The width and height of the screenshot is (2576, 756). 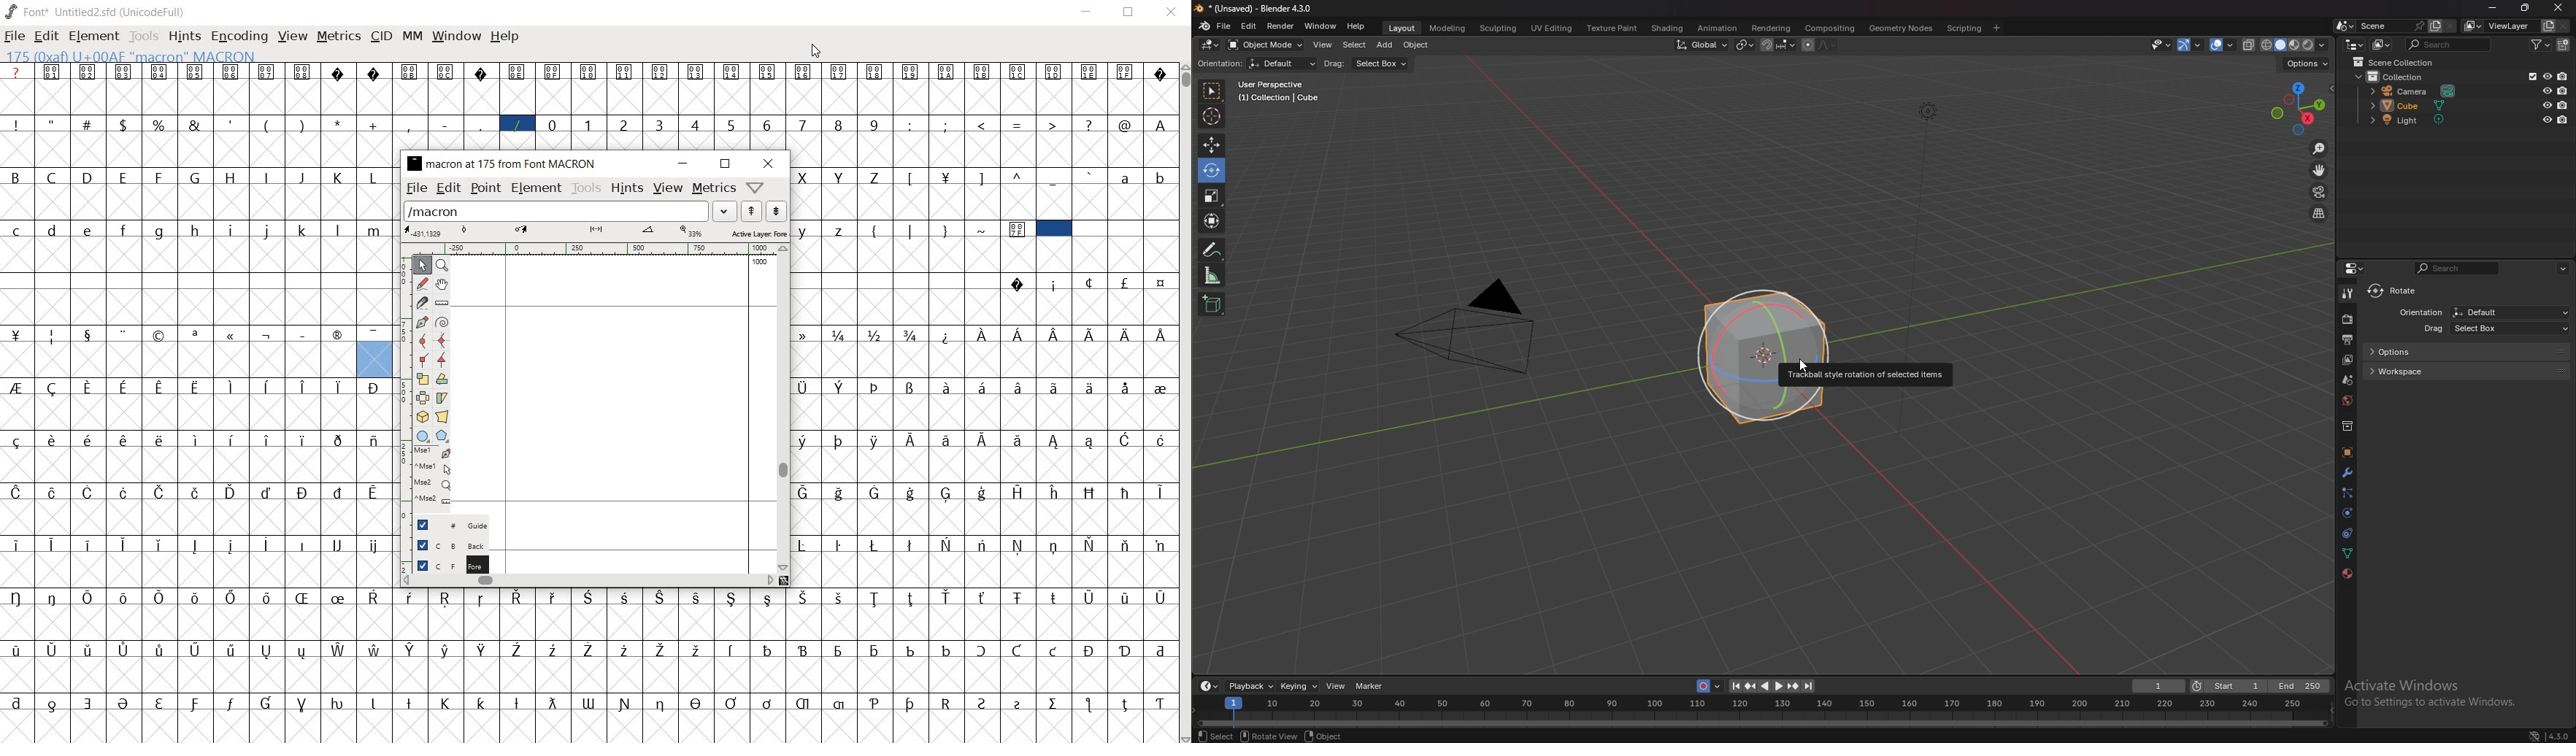 I want to click on &, so click(x=196, y=125).